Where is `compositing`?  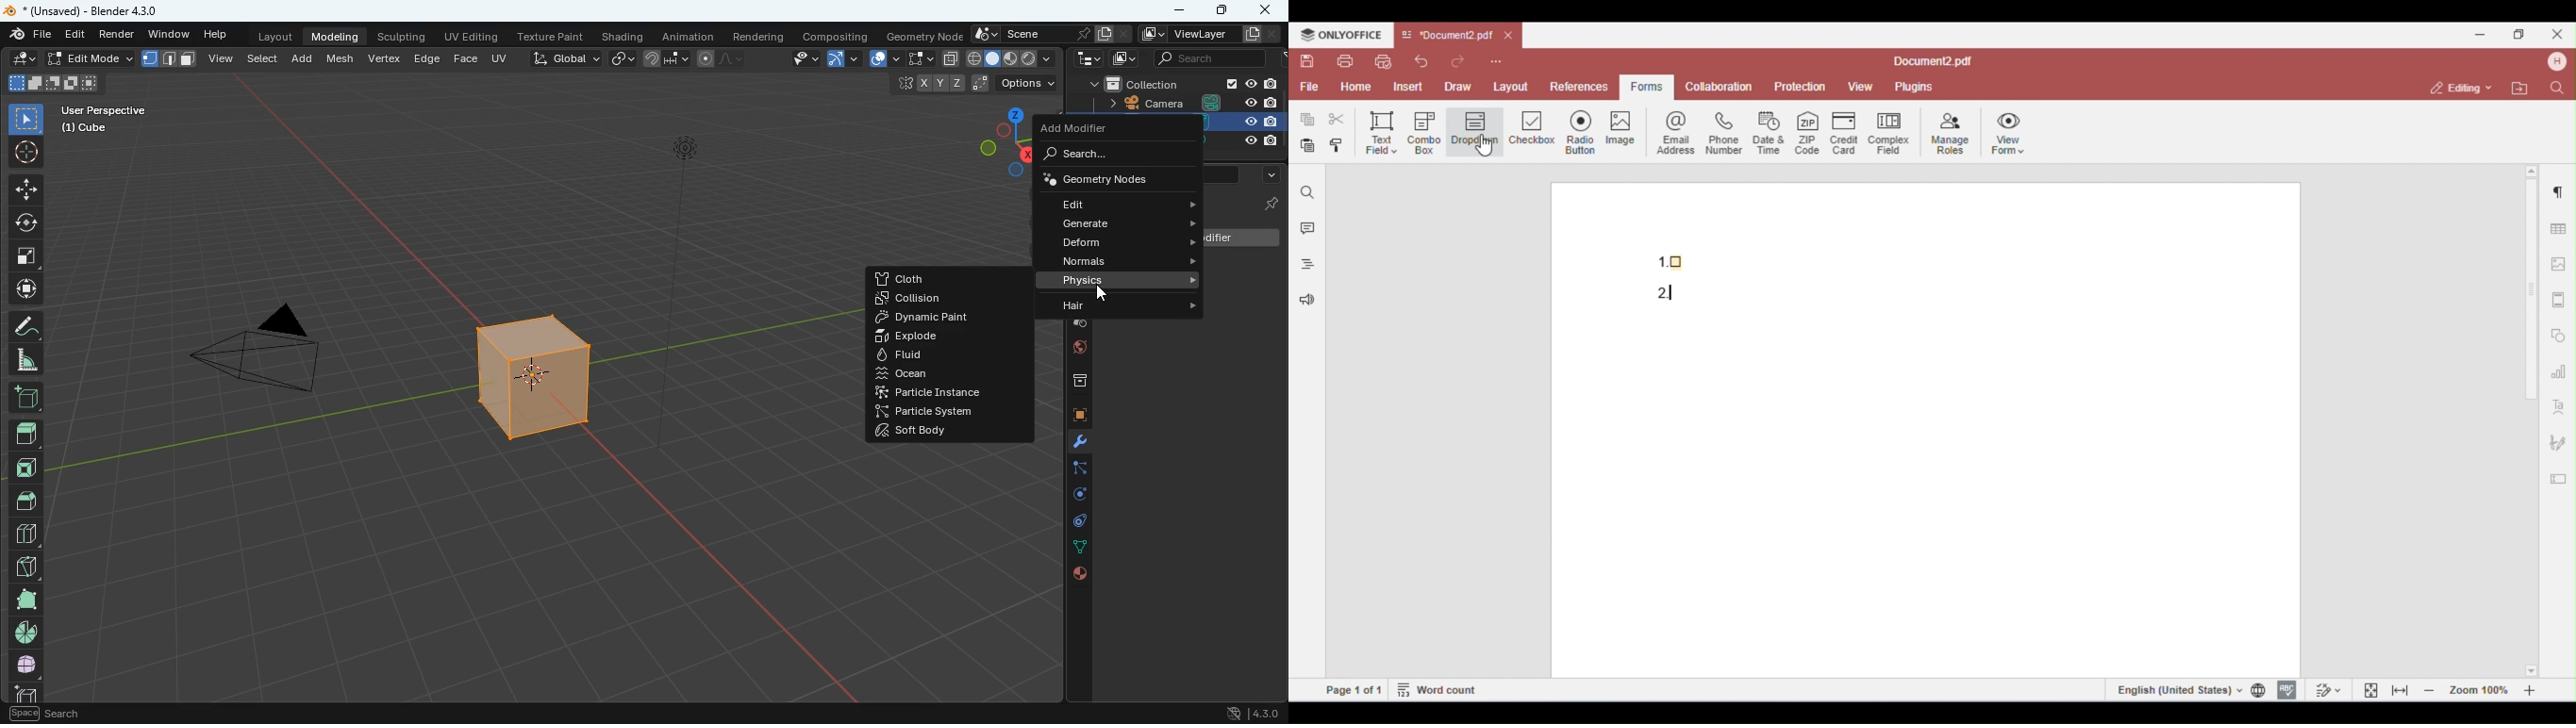 compositing is located at coordinates (837, 34).